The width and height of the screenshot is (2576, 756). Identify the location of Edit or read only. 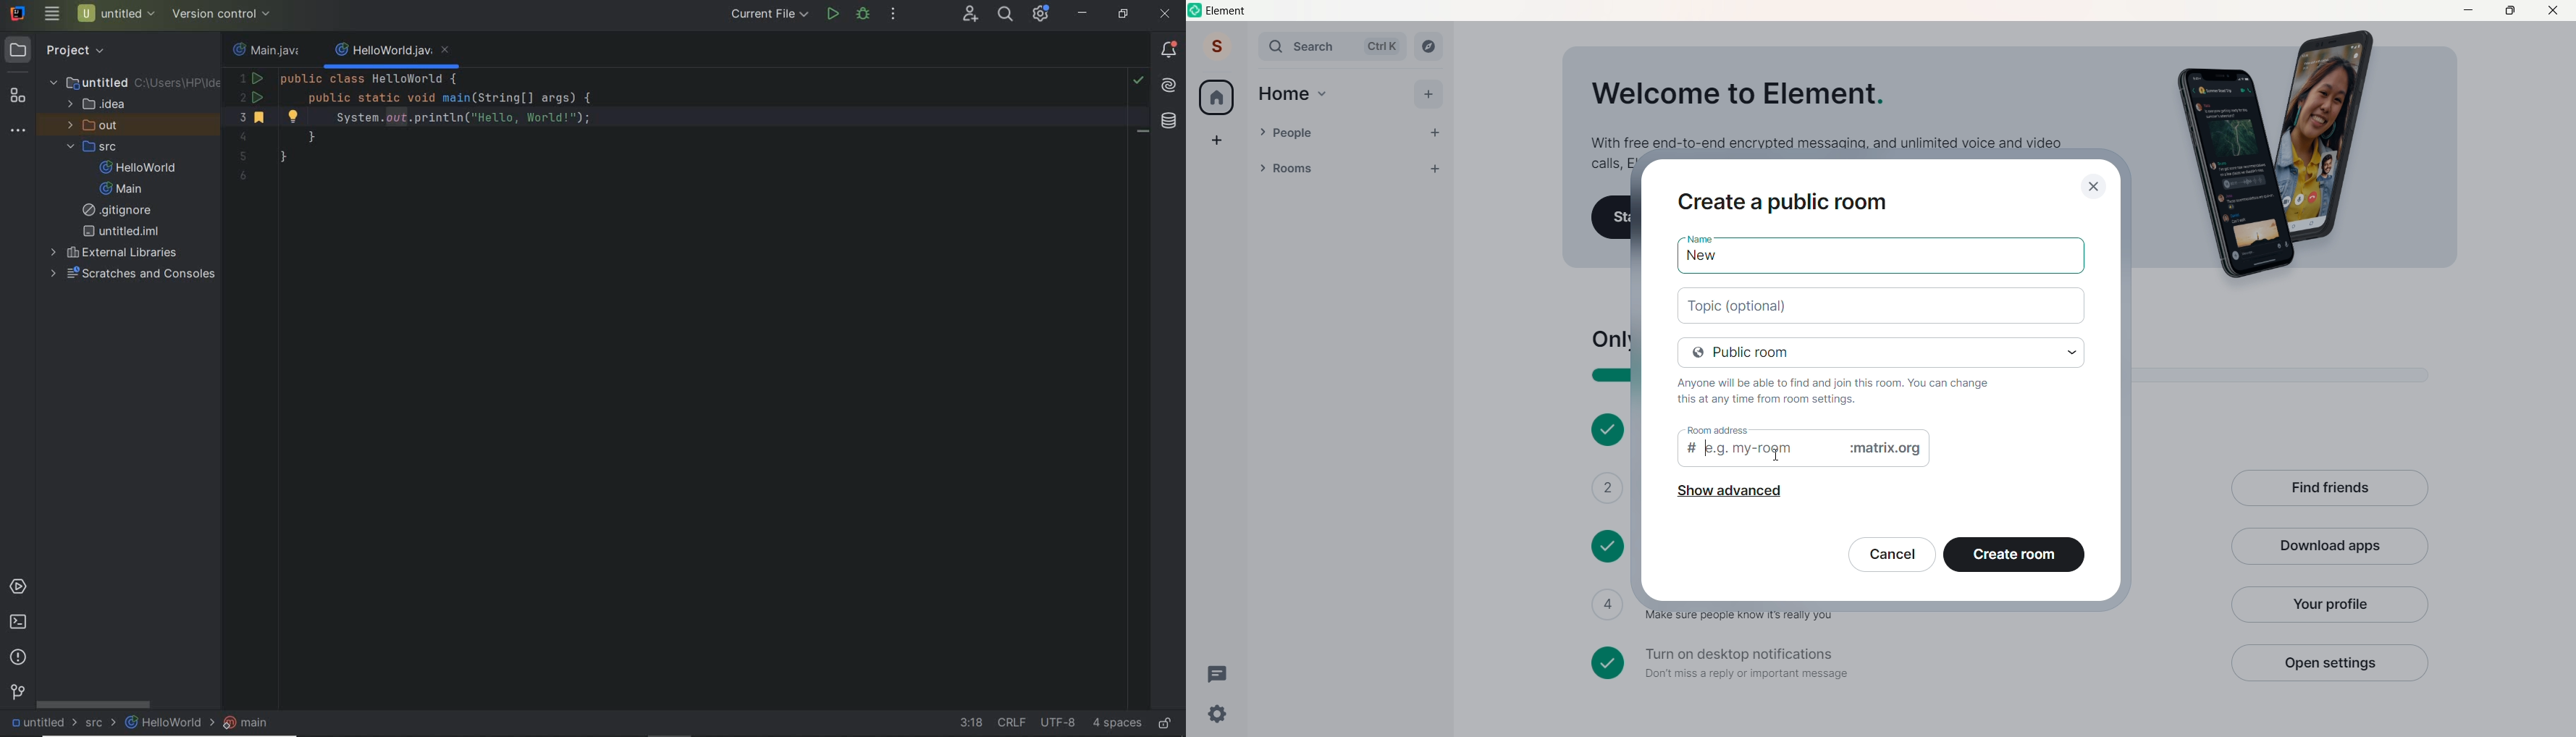
(1166, 721).